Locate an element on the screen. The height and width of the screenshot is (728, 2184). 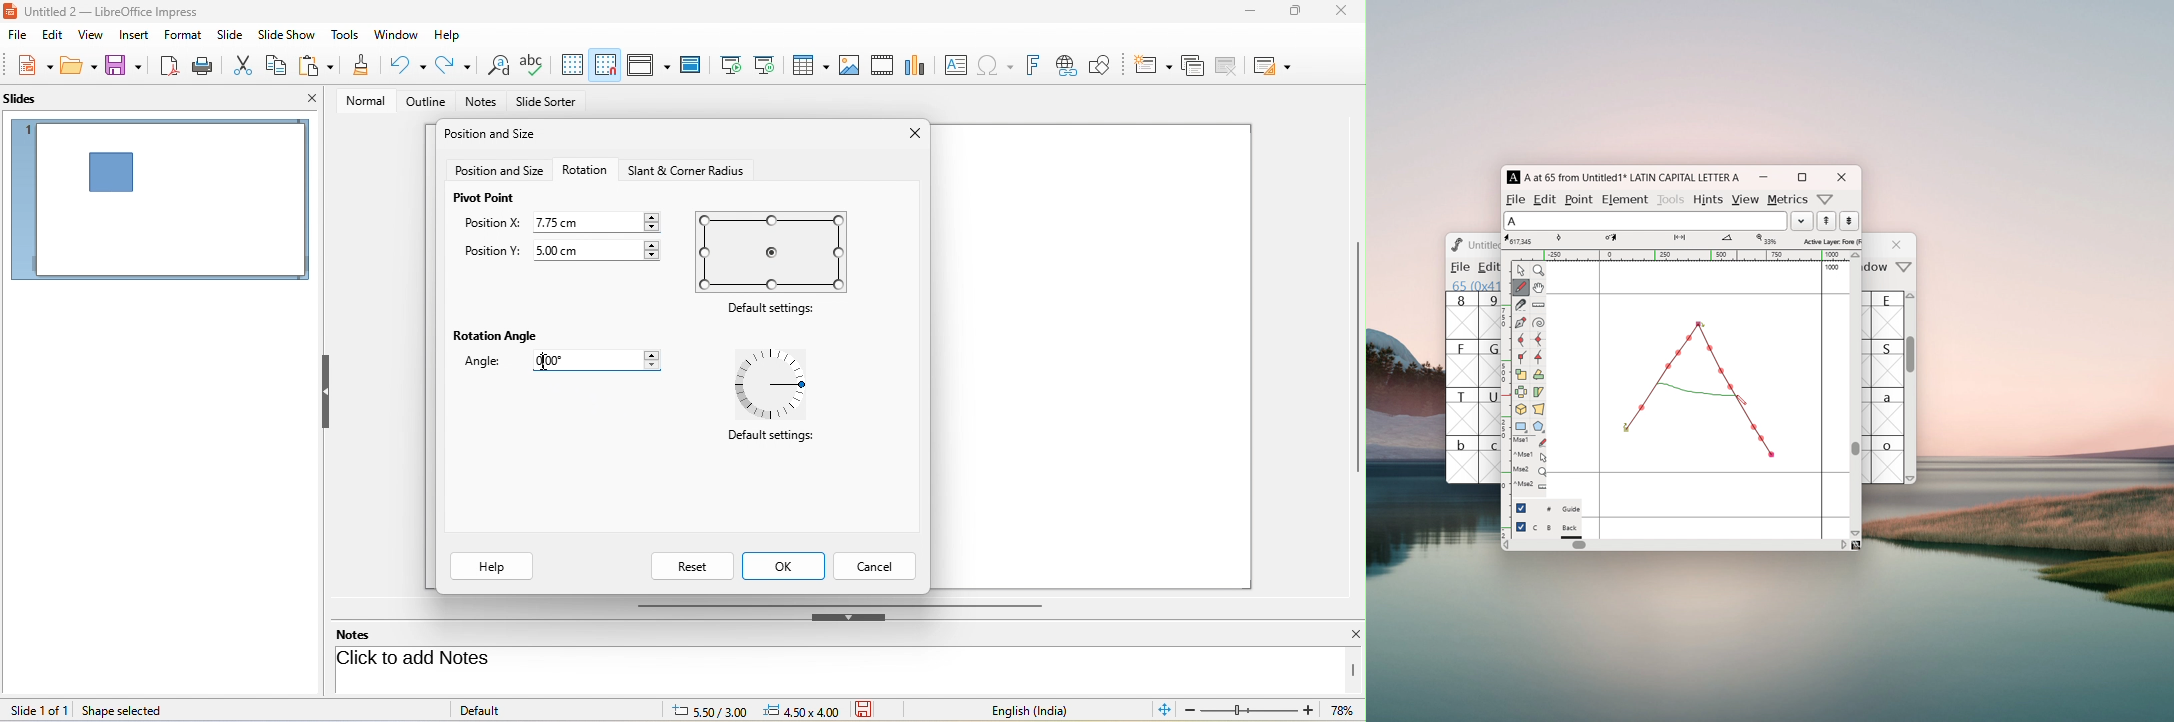
show draw function is located at coordinates (1109, 63).